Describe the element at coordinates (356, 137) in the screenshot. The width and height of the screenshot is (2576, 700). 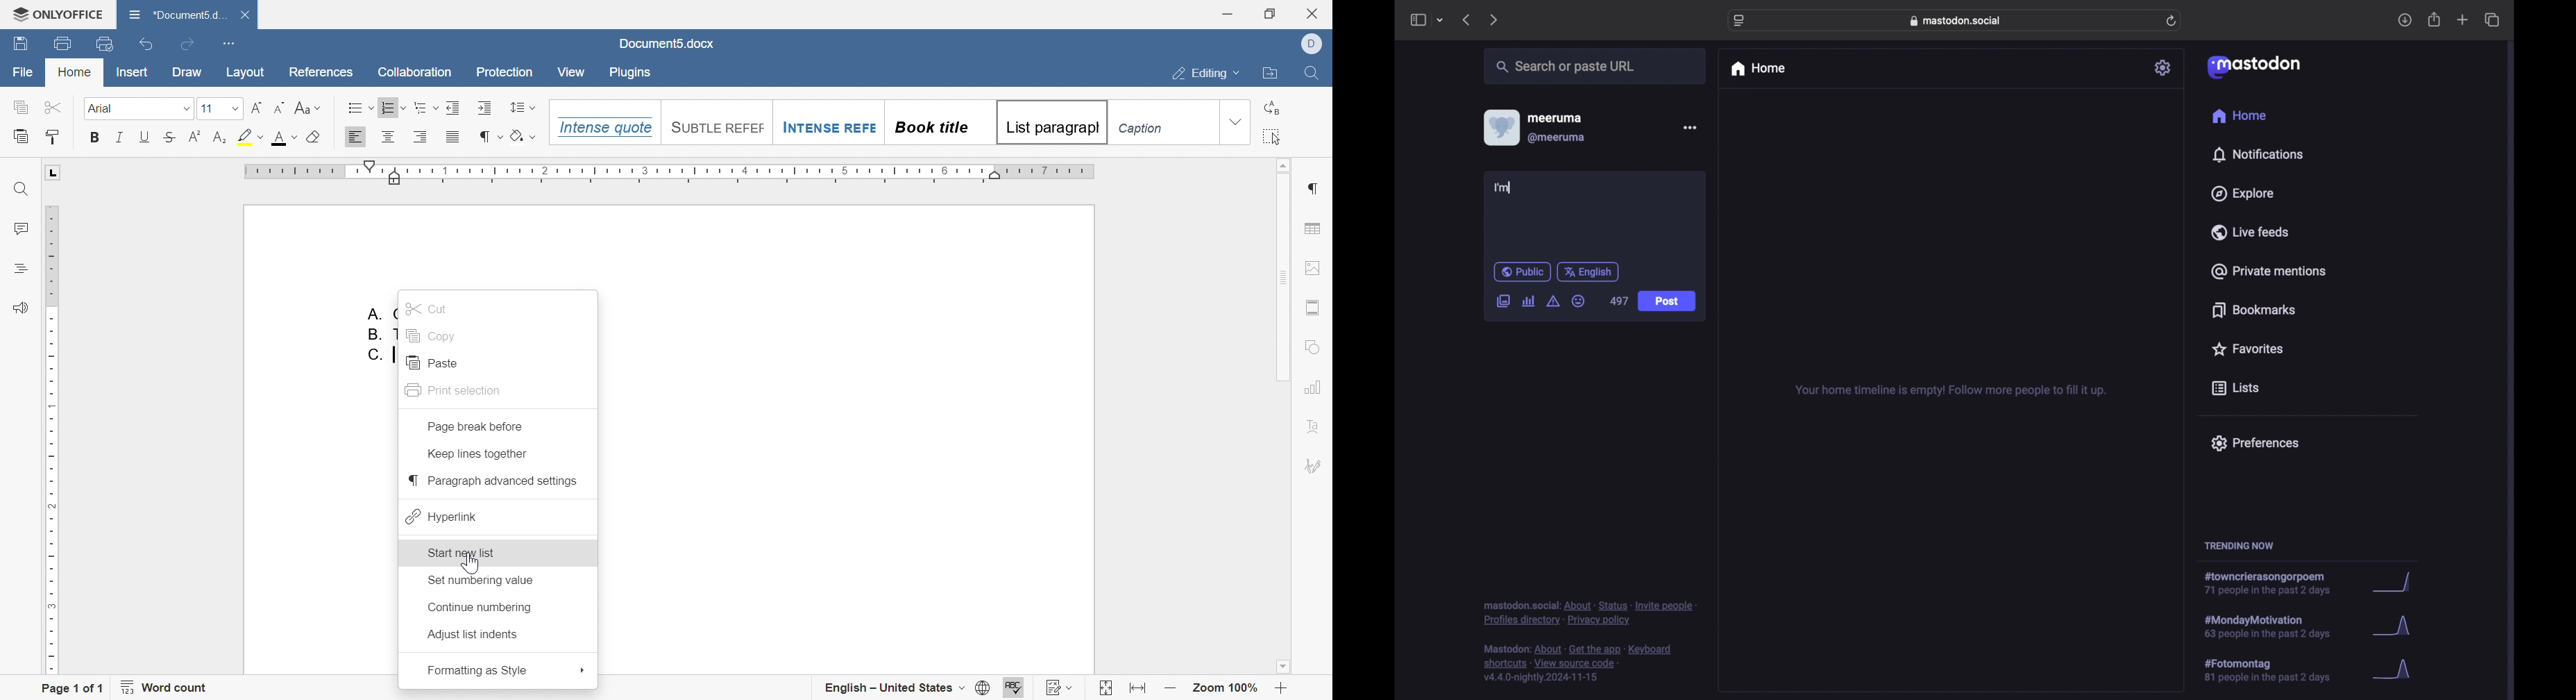
I see `Align Left` at that location.